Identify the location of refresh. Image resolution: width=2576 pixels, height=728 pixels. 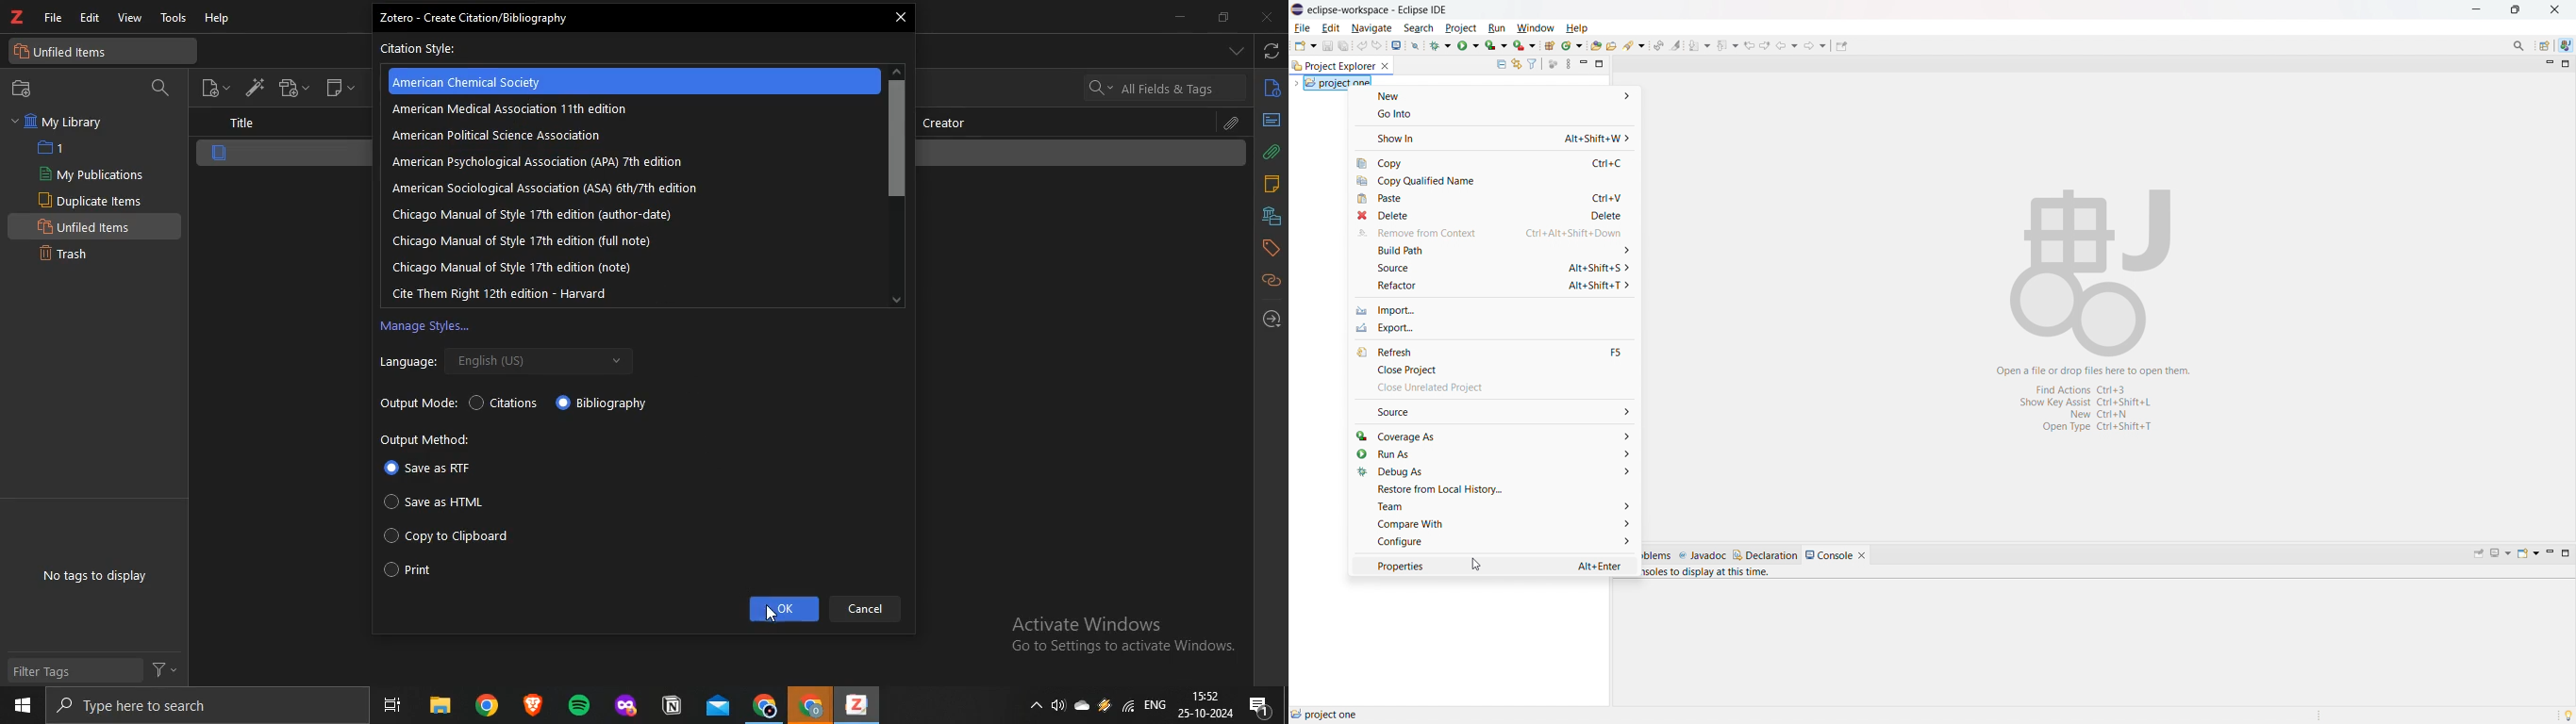
(1494, 351).